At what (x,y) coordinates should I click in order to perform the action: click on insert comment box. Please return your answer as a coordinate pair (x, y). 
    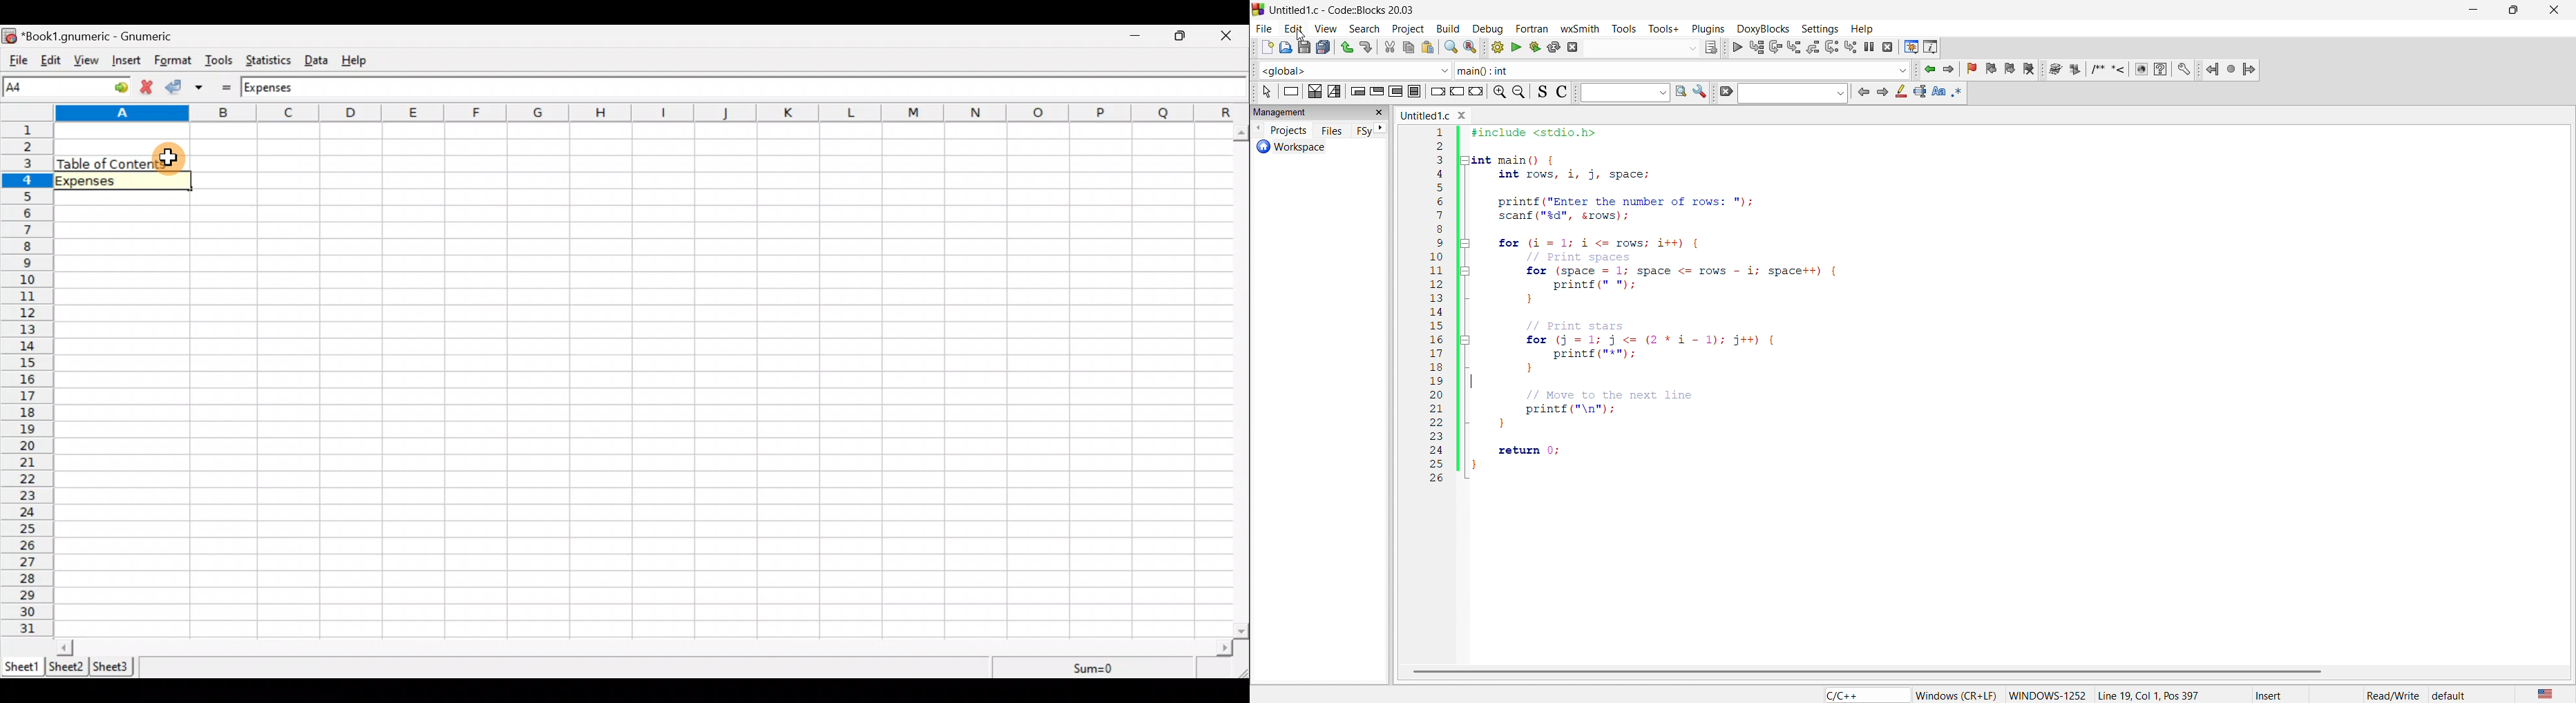
    Looking at the image, I should click on (2097, 70).